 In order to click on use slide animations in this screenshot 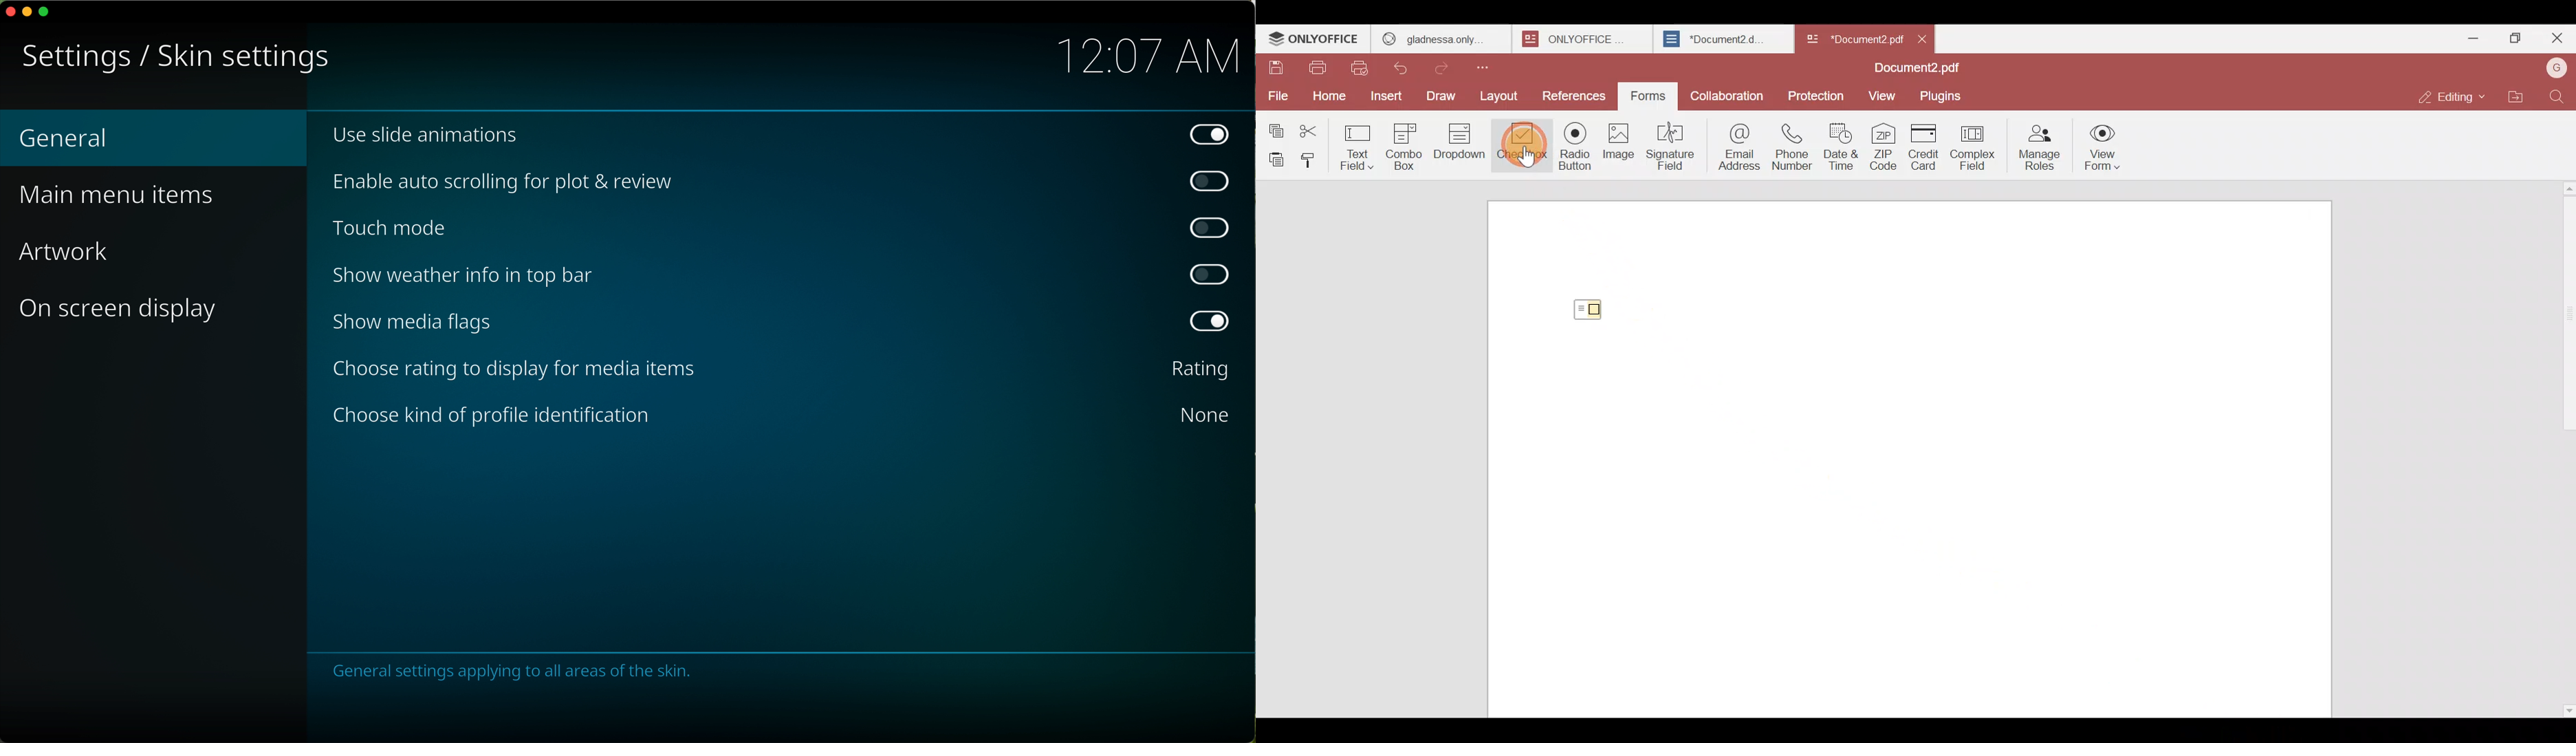, I will do `click(784, 135)`.